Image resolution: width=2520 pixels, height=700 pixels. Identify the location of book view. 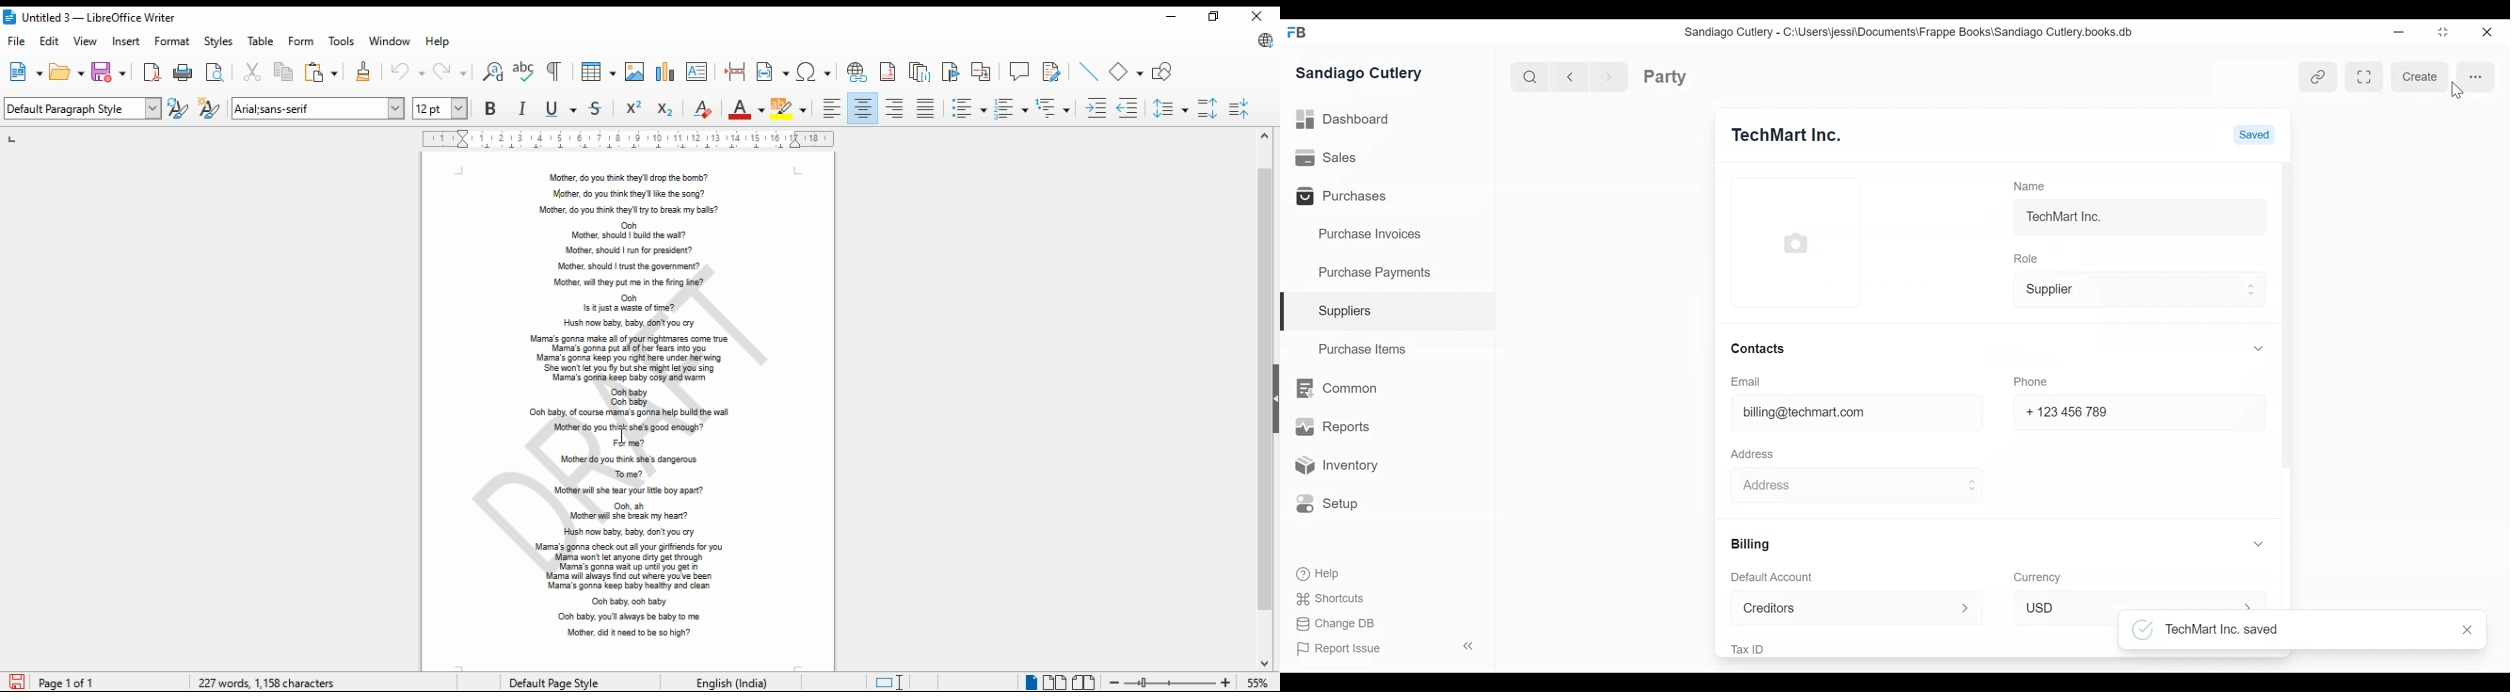
(1084, 682).